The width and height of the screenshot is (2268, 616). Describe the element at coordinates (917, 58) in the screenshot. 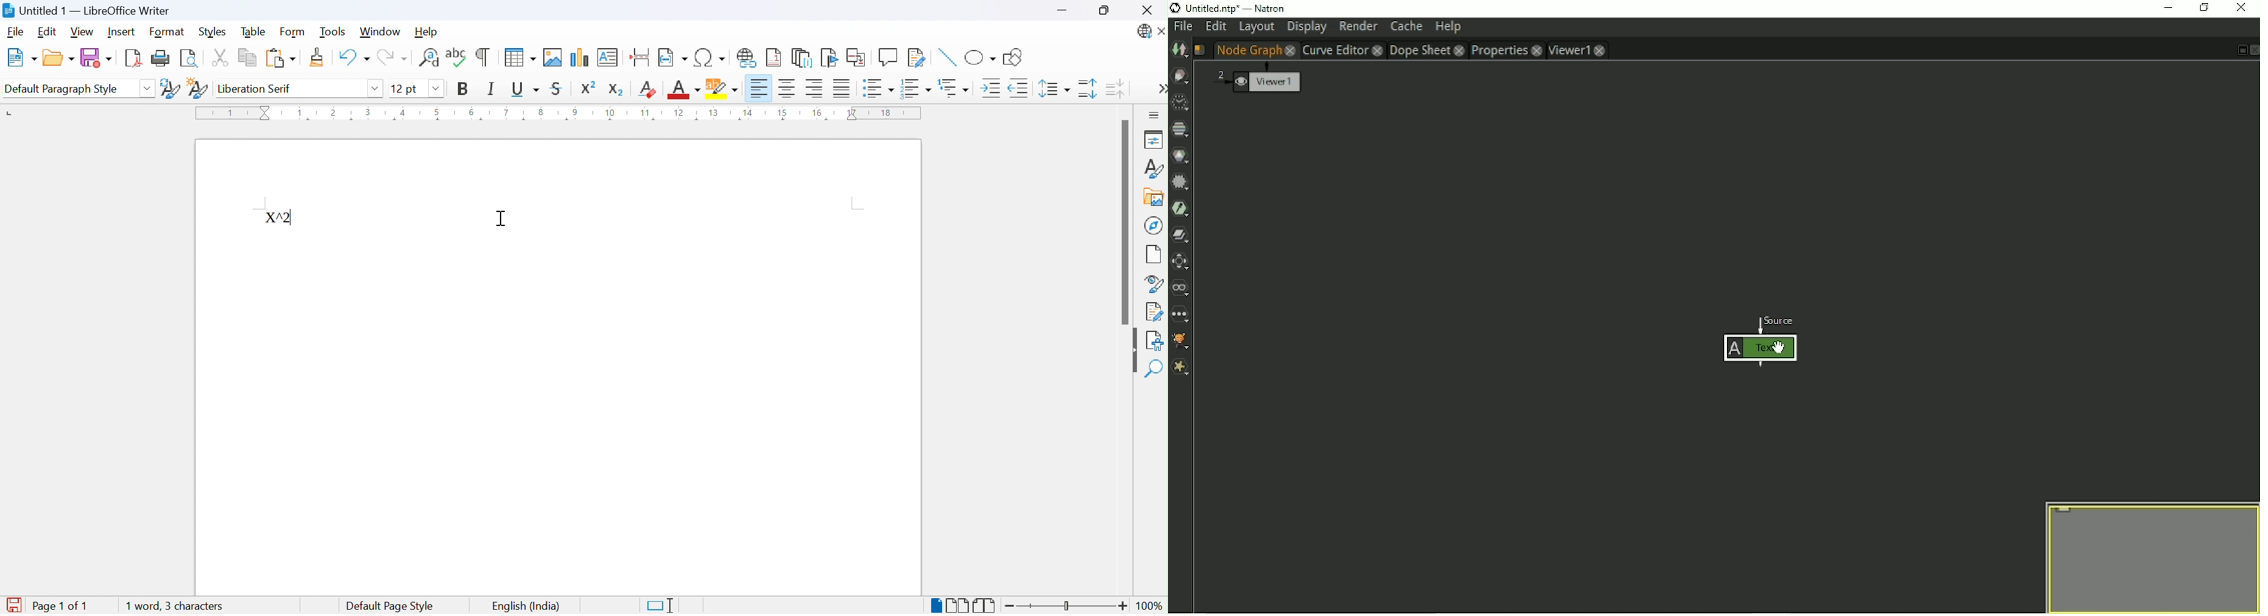

I see `Show track changes functions` at that location.